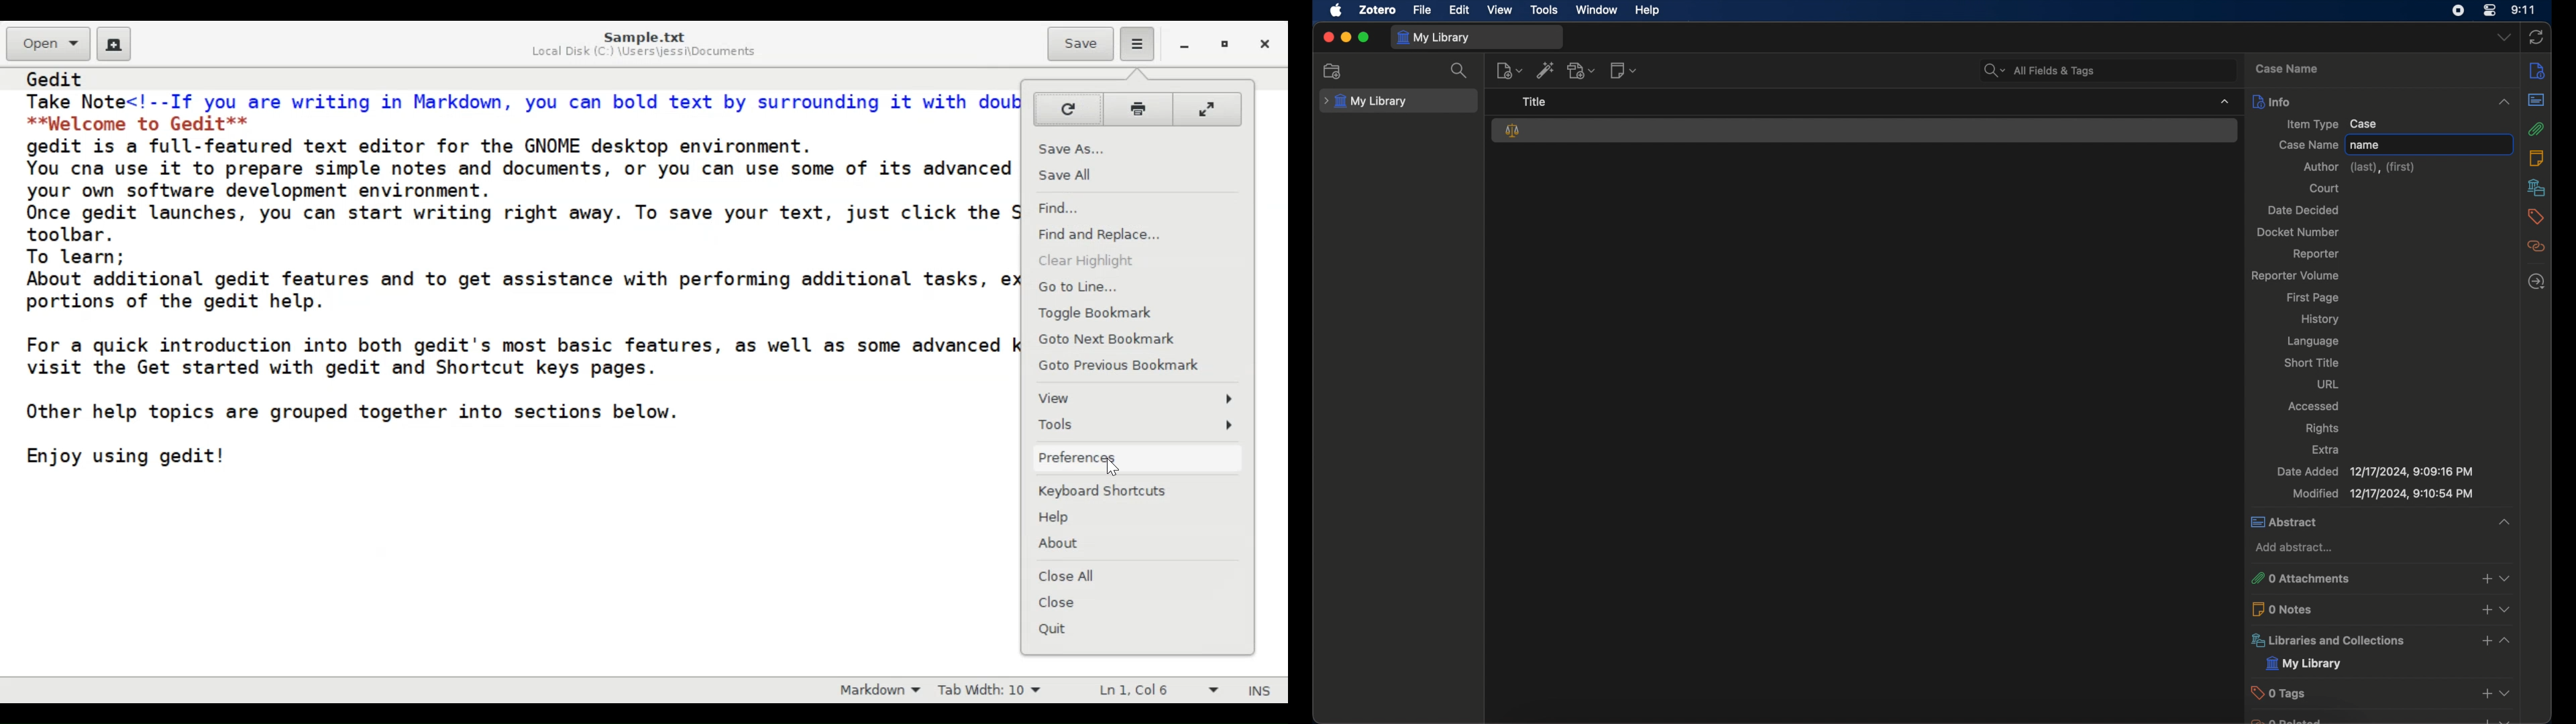 The height and width of the screenshot is (728, 2576). Describe the element at coordinates (2307, 145) in the screenshot. I see `case name` at that location.